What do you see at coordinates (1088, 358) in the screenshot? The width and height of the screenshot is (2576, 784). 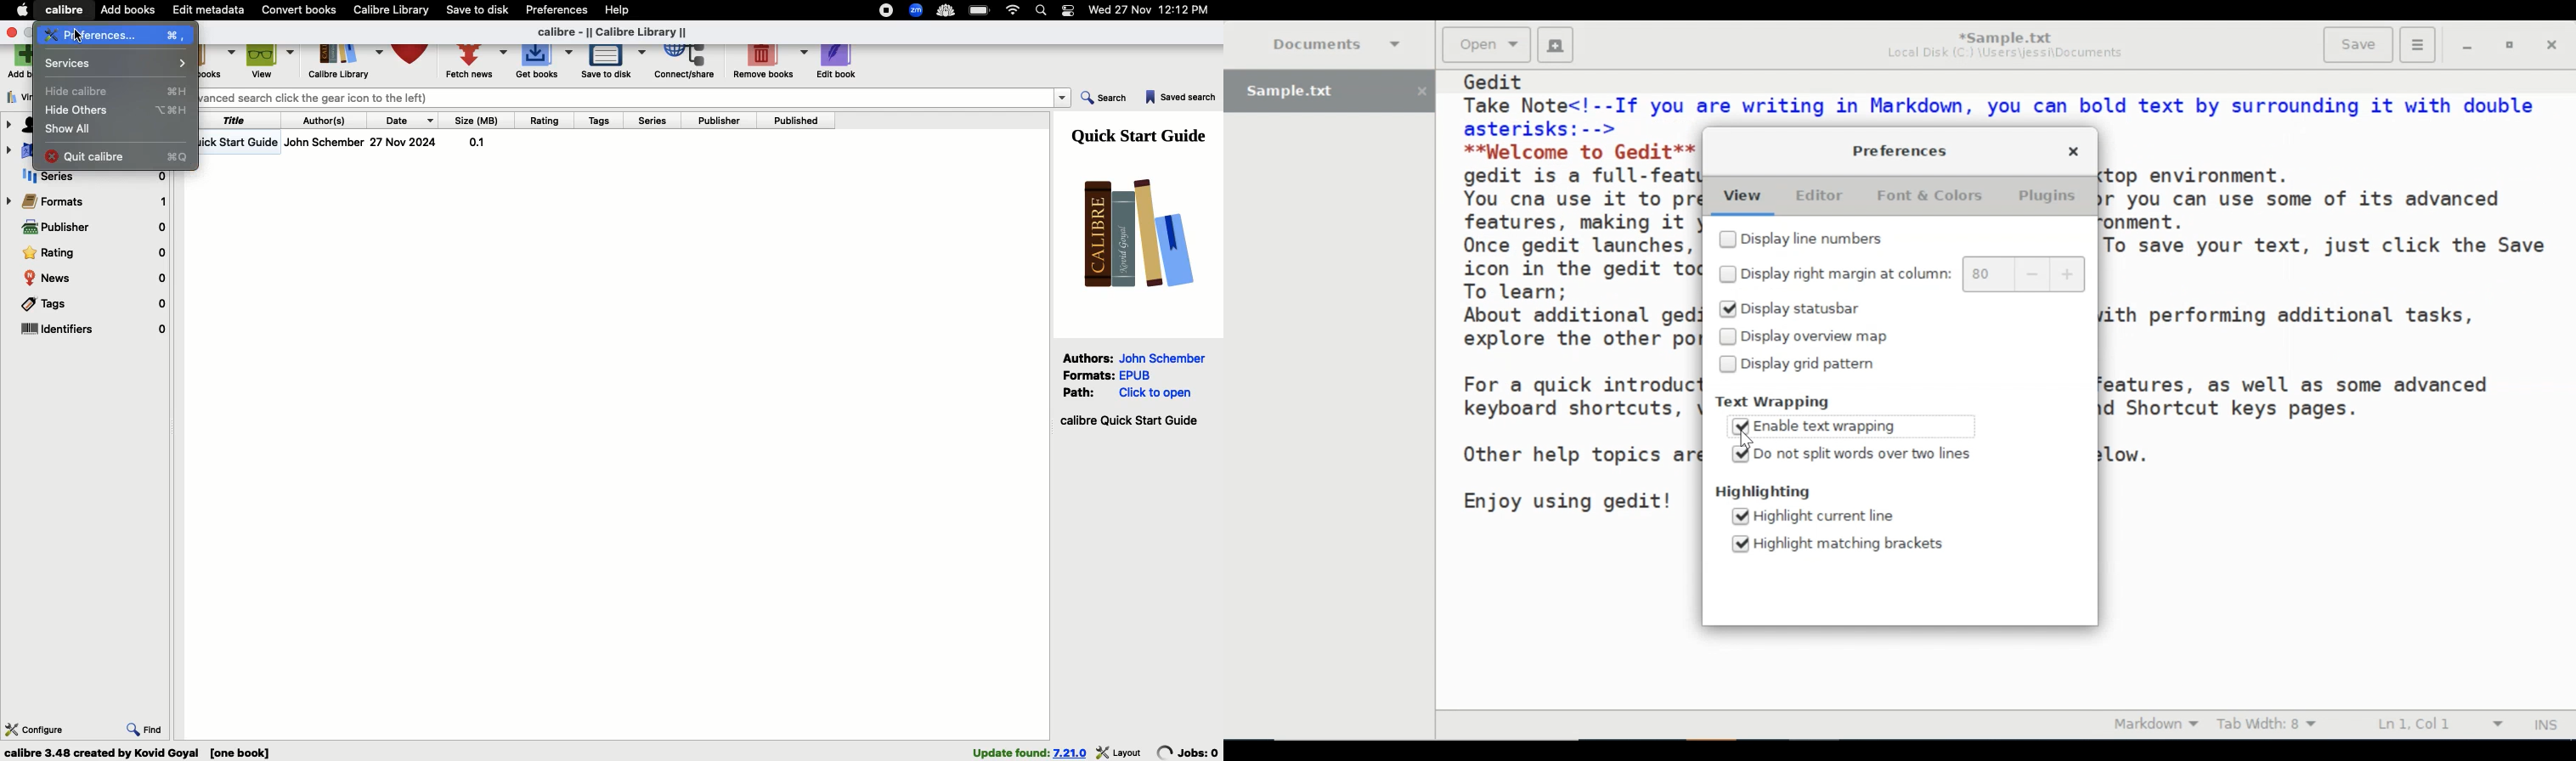 I see `Authors` at bounding box center [1088, 358].